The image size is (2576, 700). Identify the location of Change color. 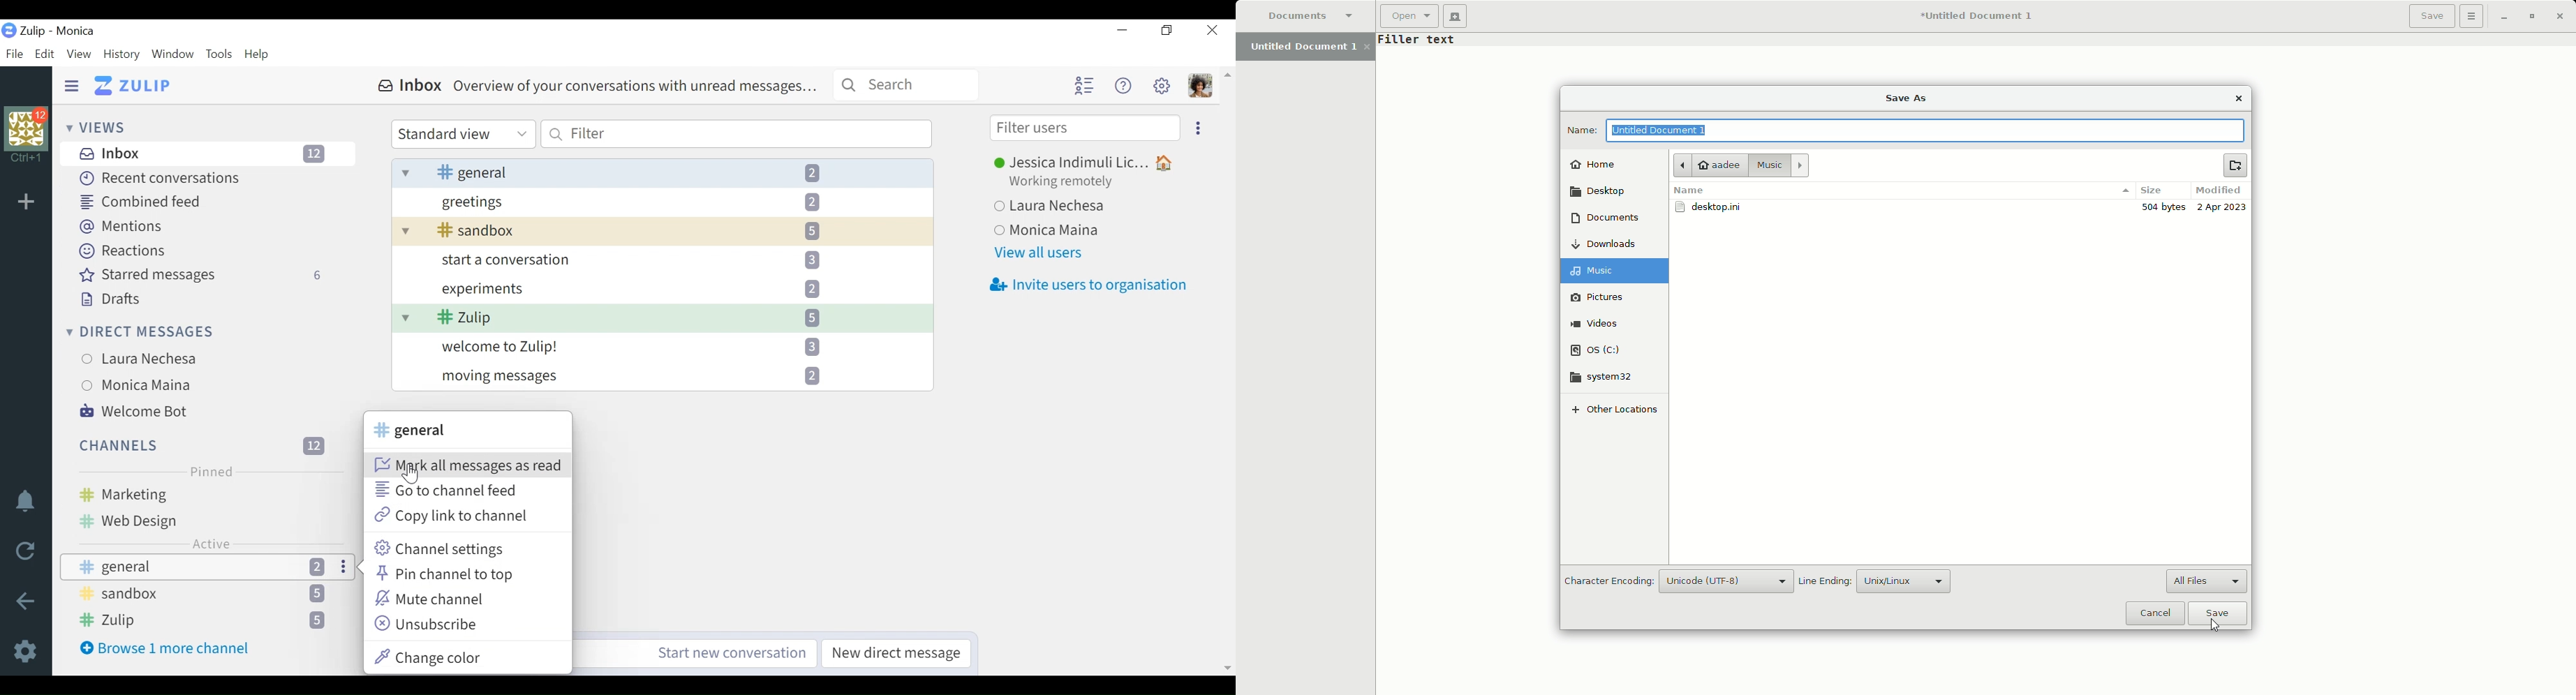
(439, 655).